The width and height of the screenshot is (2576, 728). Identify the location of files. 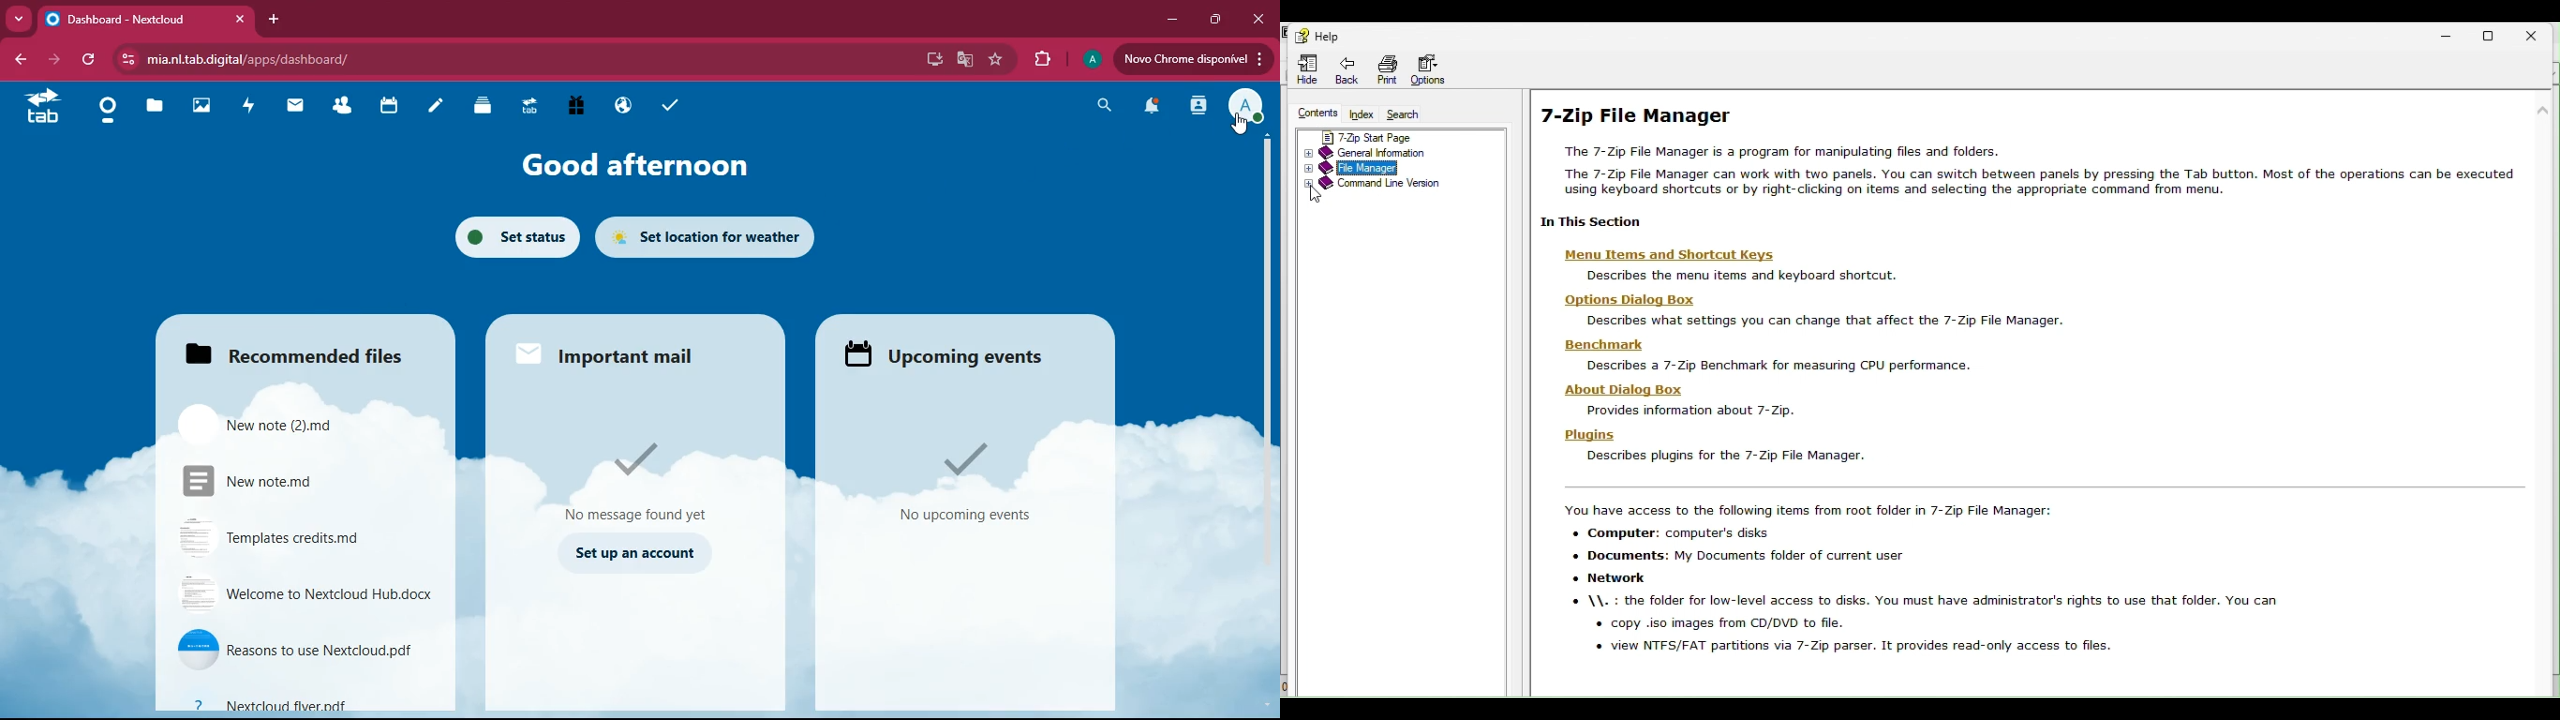
(160, 105).